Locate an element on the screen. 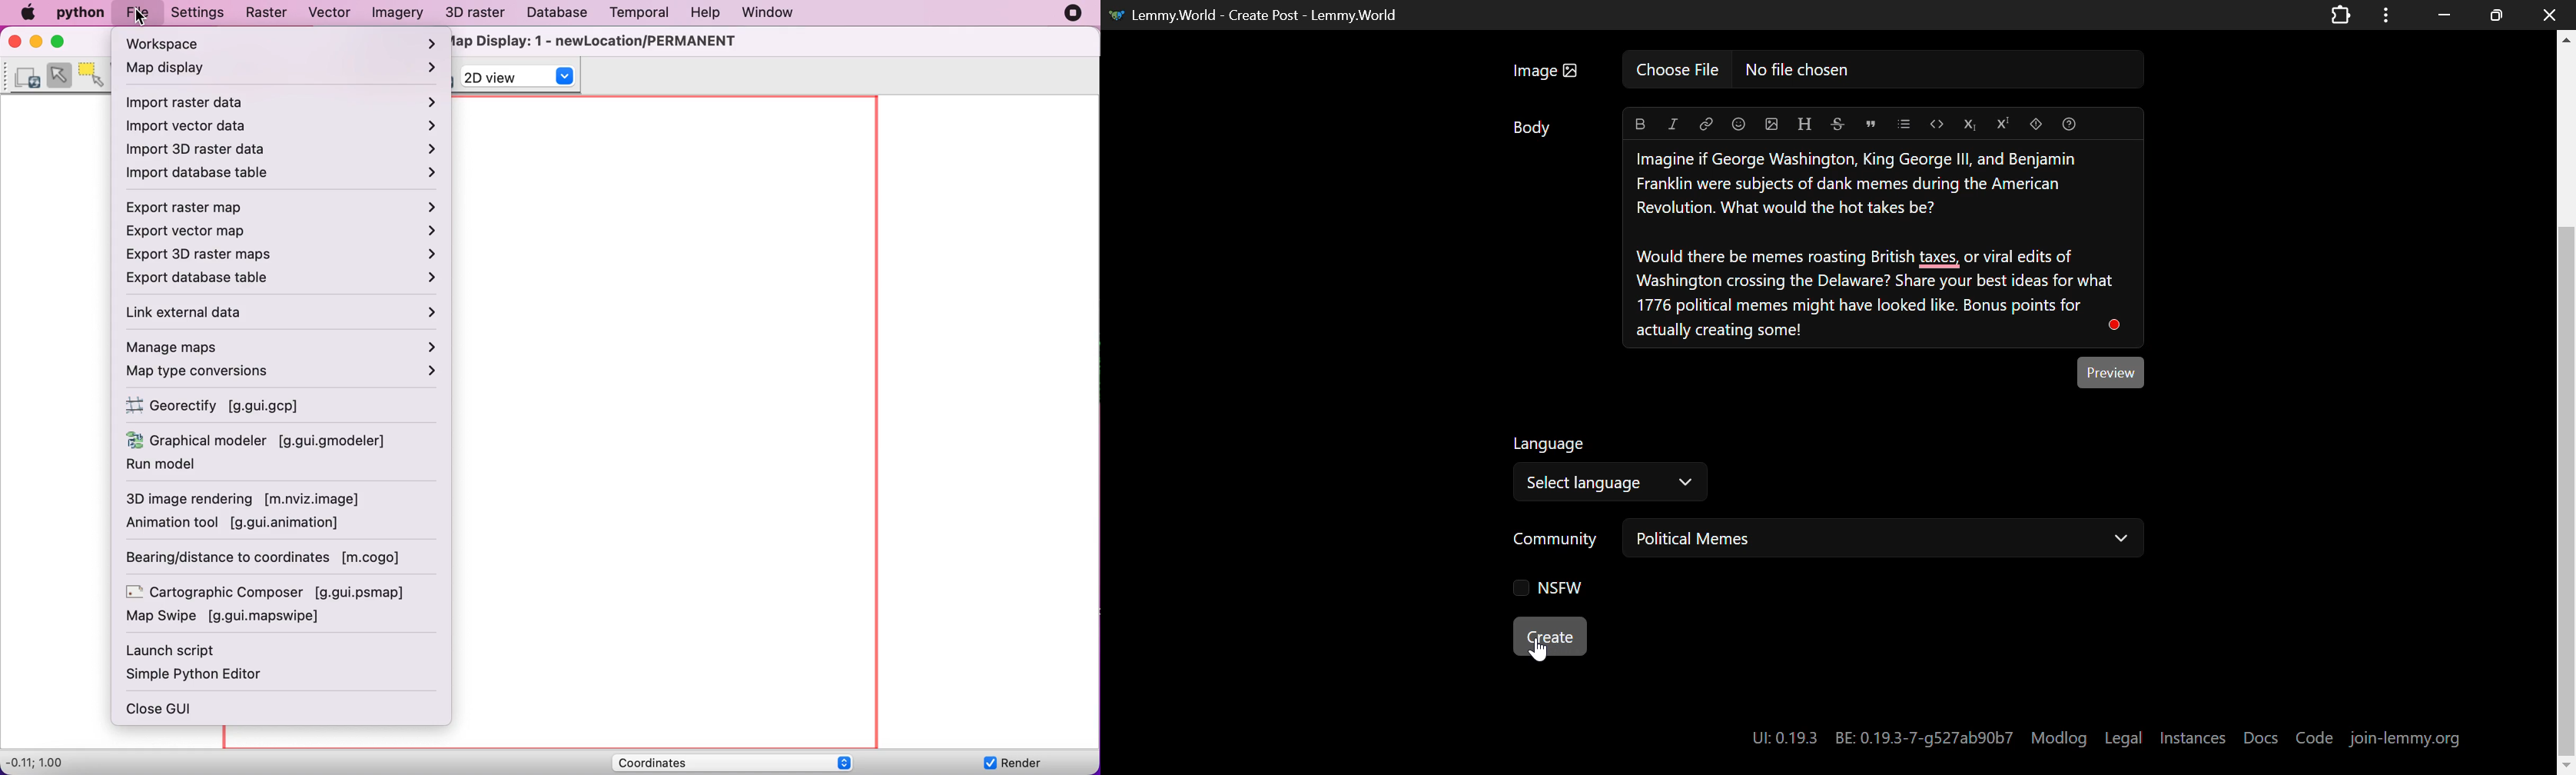  Lemmy.World - Create Post - Lemmy.World is located at coordinates (1266, 15).